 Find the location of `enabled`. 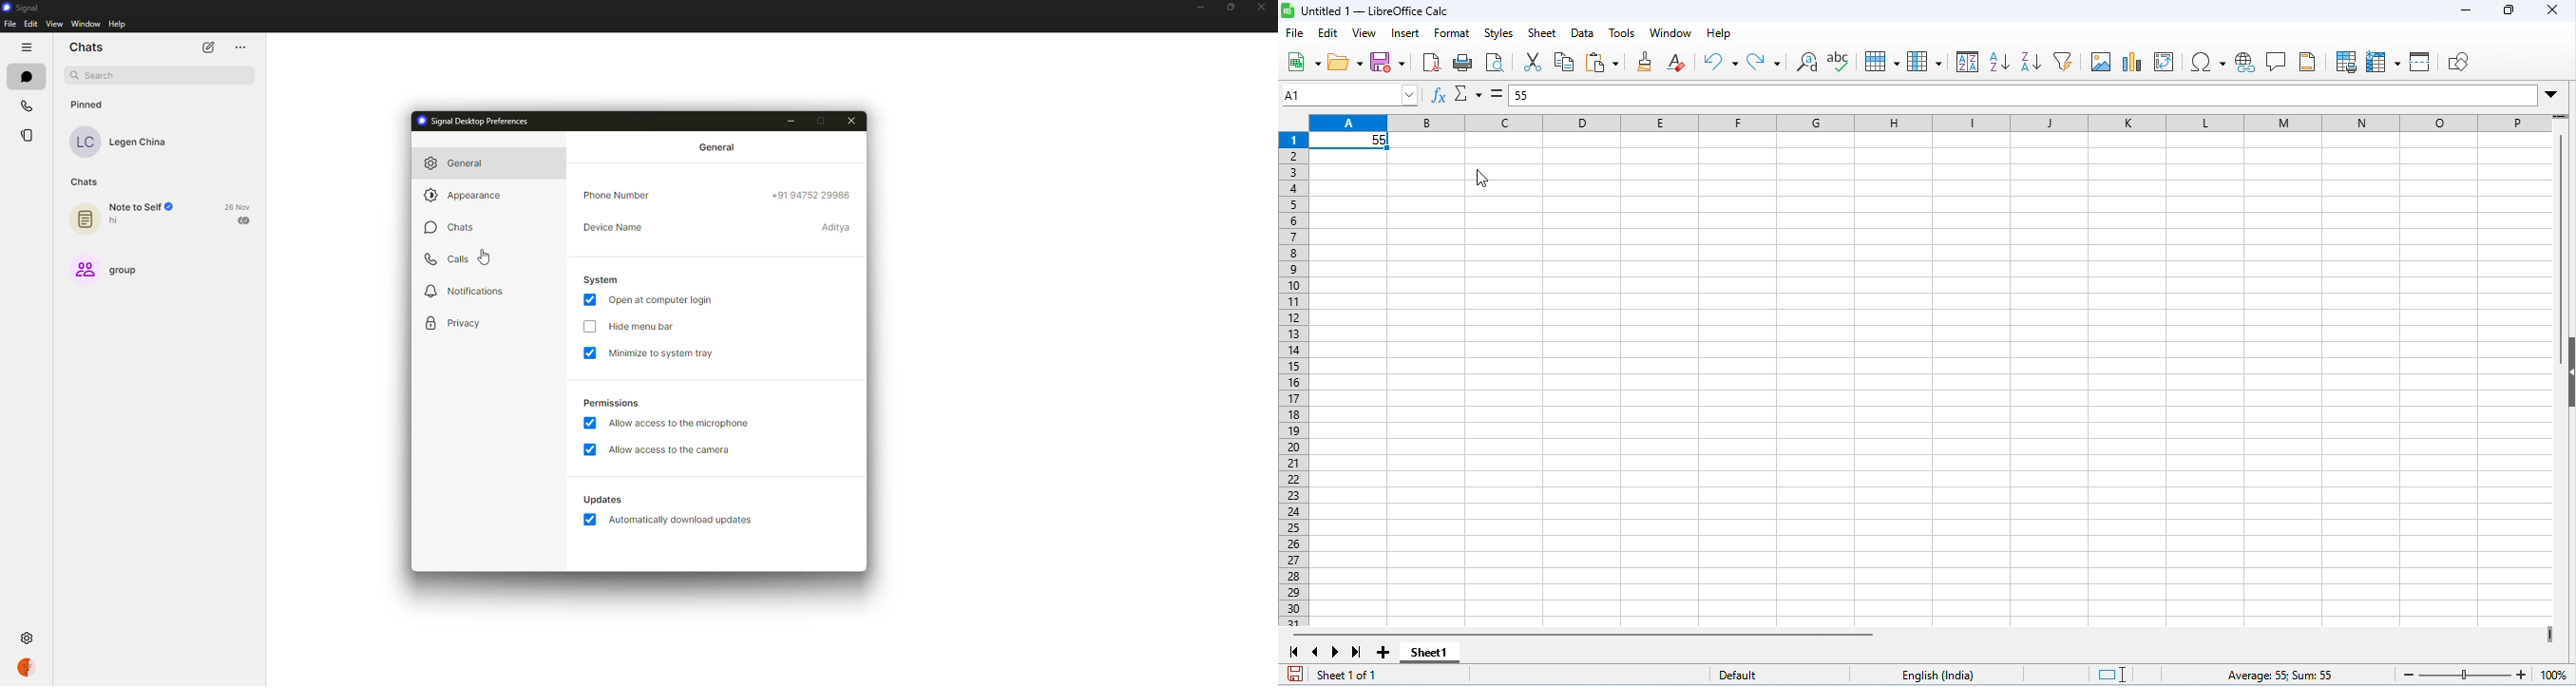

enabled is located at coordinates (590, 424).